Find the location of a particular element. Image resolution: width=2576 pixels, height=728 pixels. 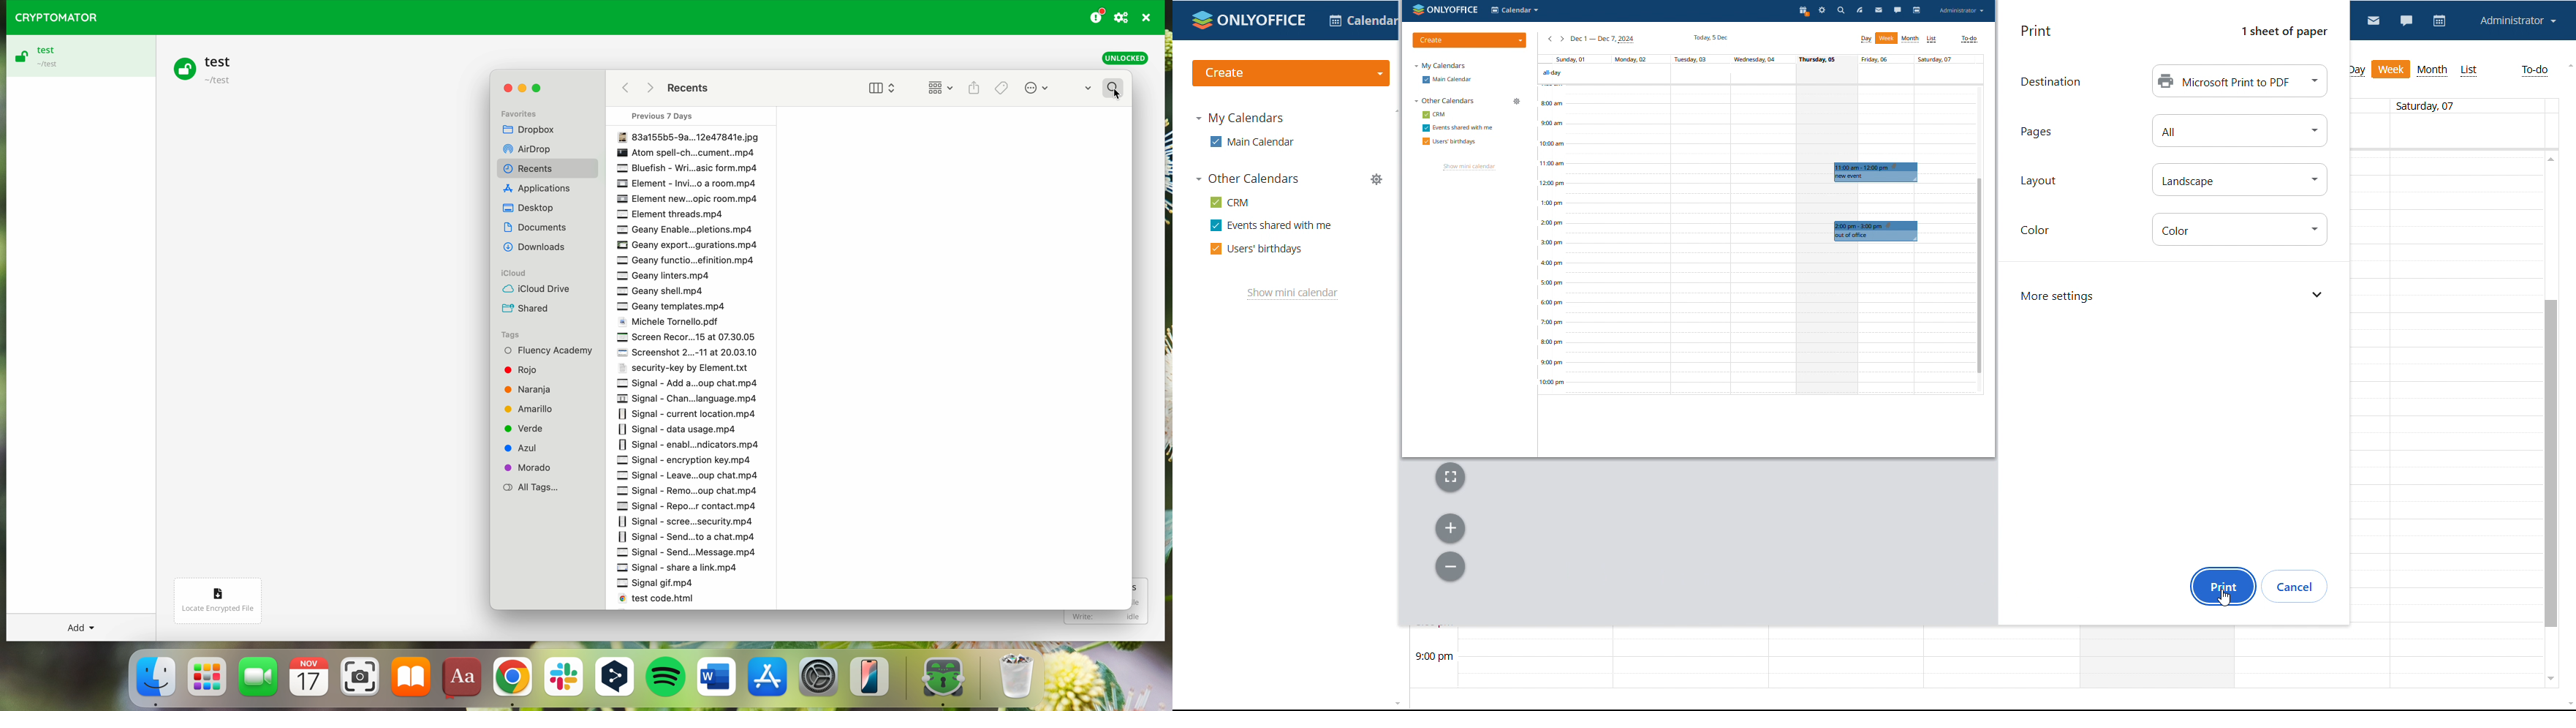

logo is located at coordinates (1248, 19).